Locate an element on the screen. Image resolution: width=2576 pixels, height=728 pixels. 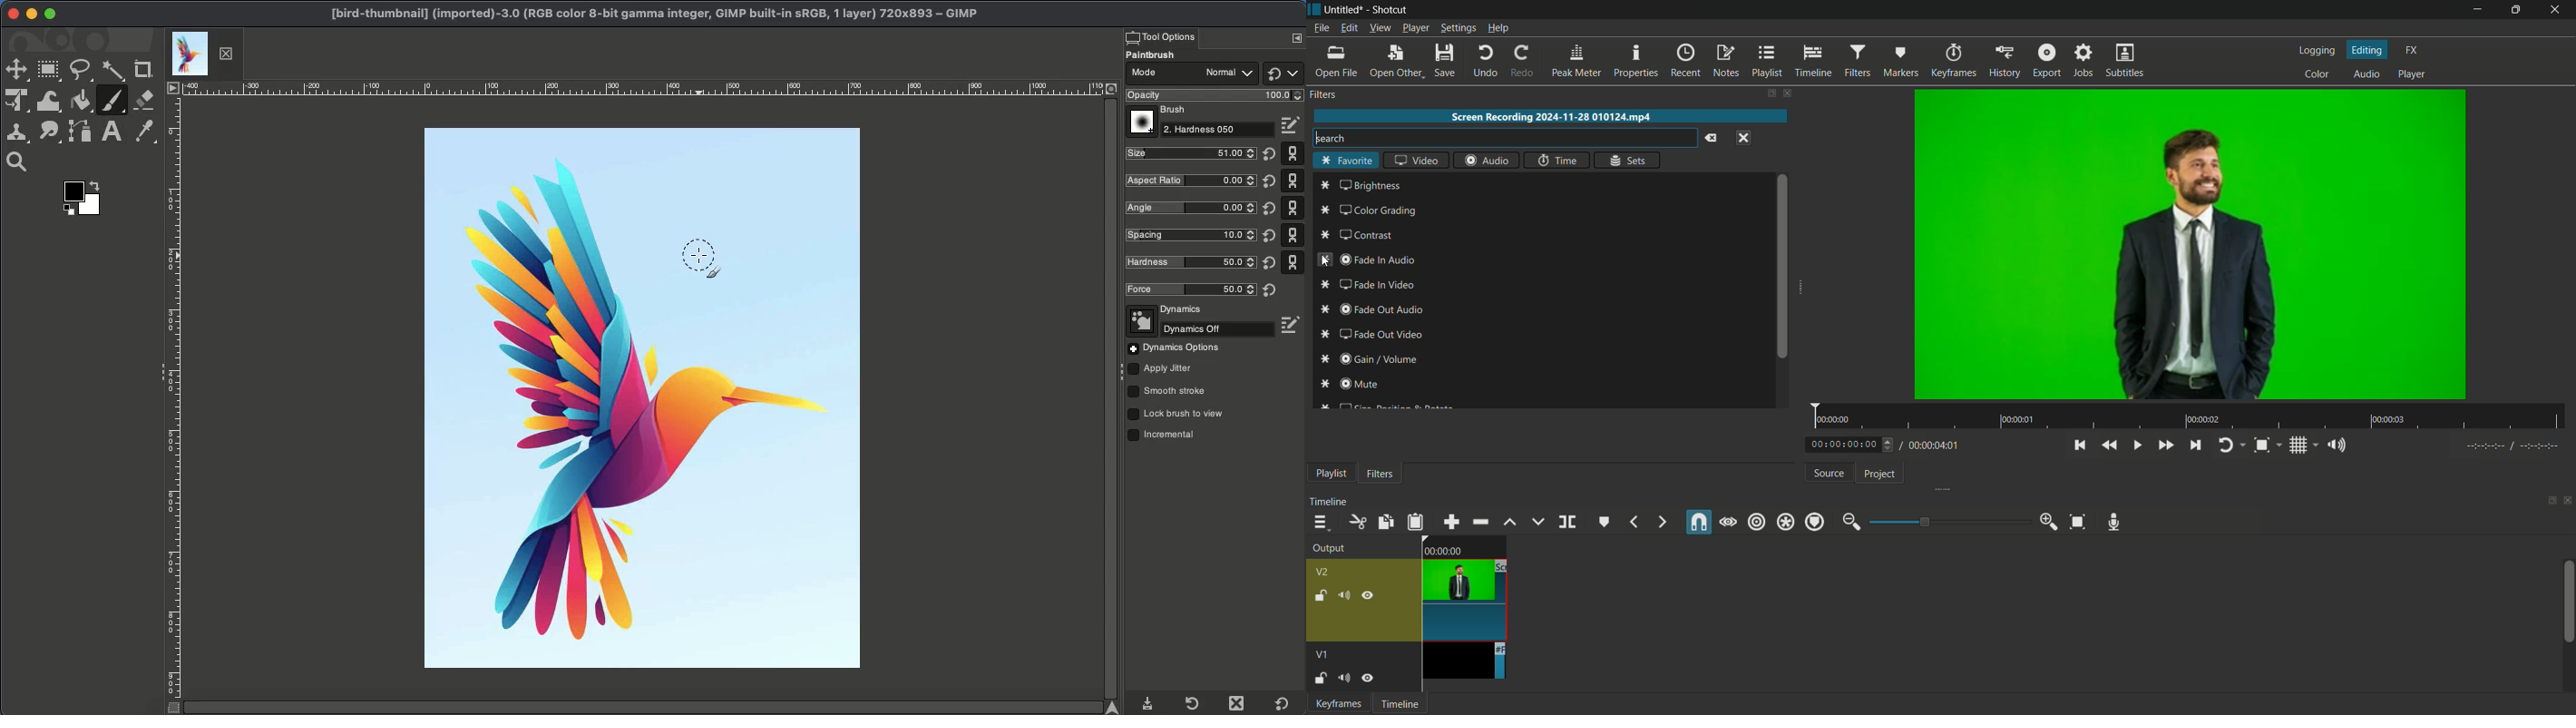
Eraser is located at coordinates (145, 100).